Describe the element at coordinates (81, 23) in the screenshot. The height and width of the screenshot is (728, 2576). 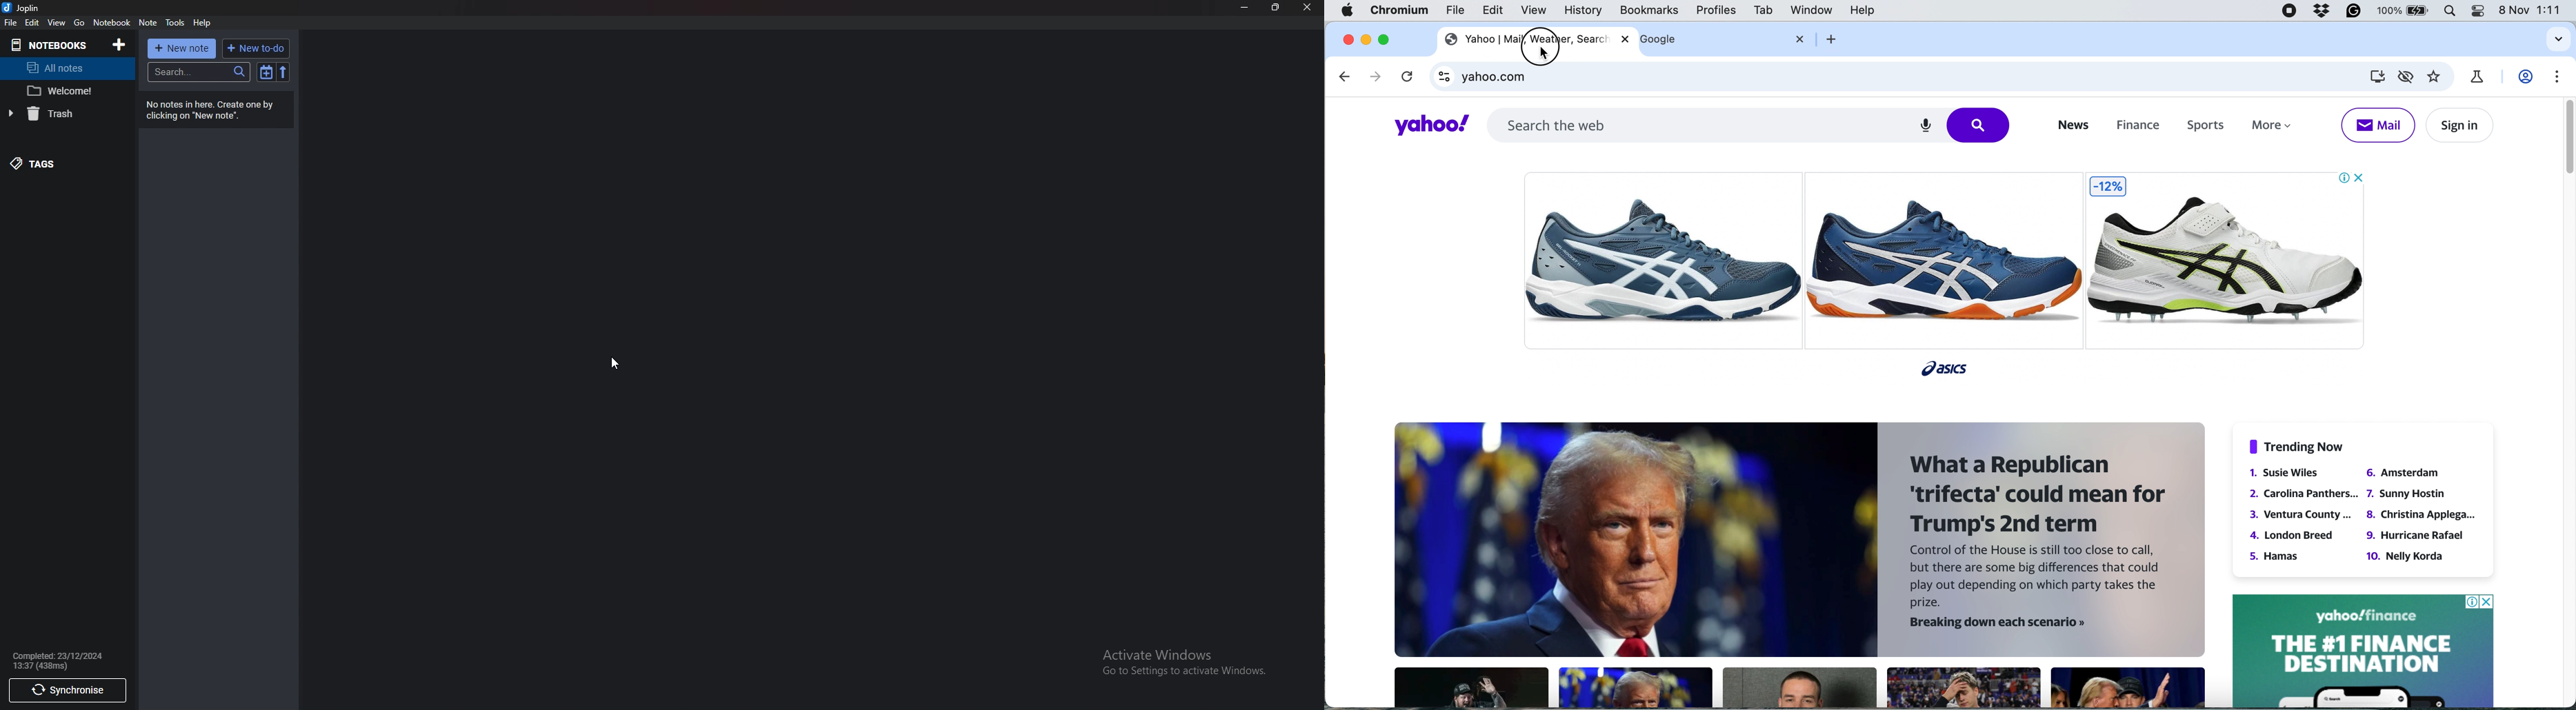
I see `go` at that location.